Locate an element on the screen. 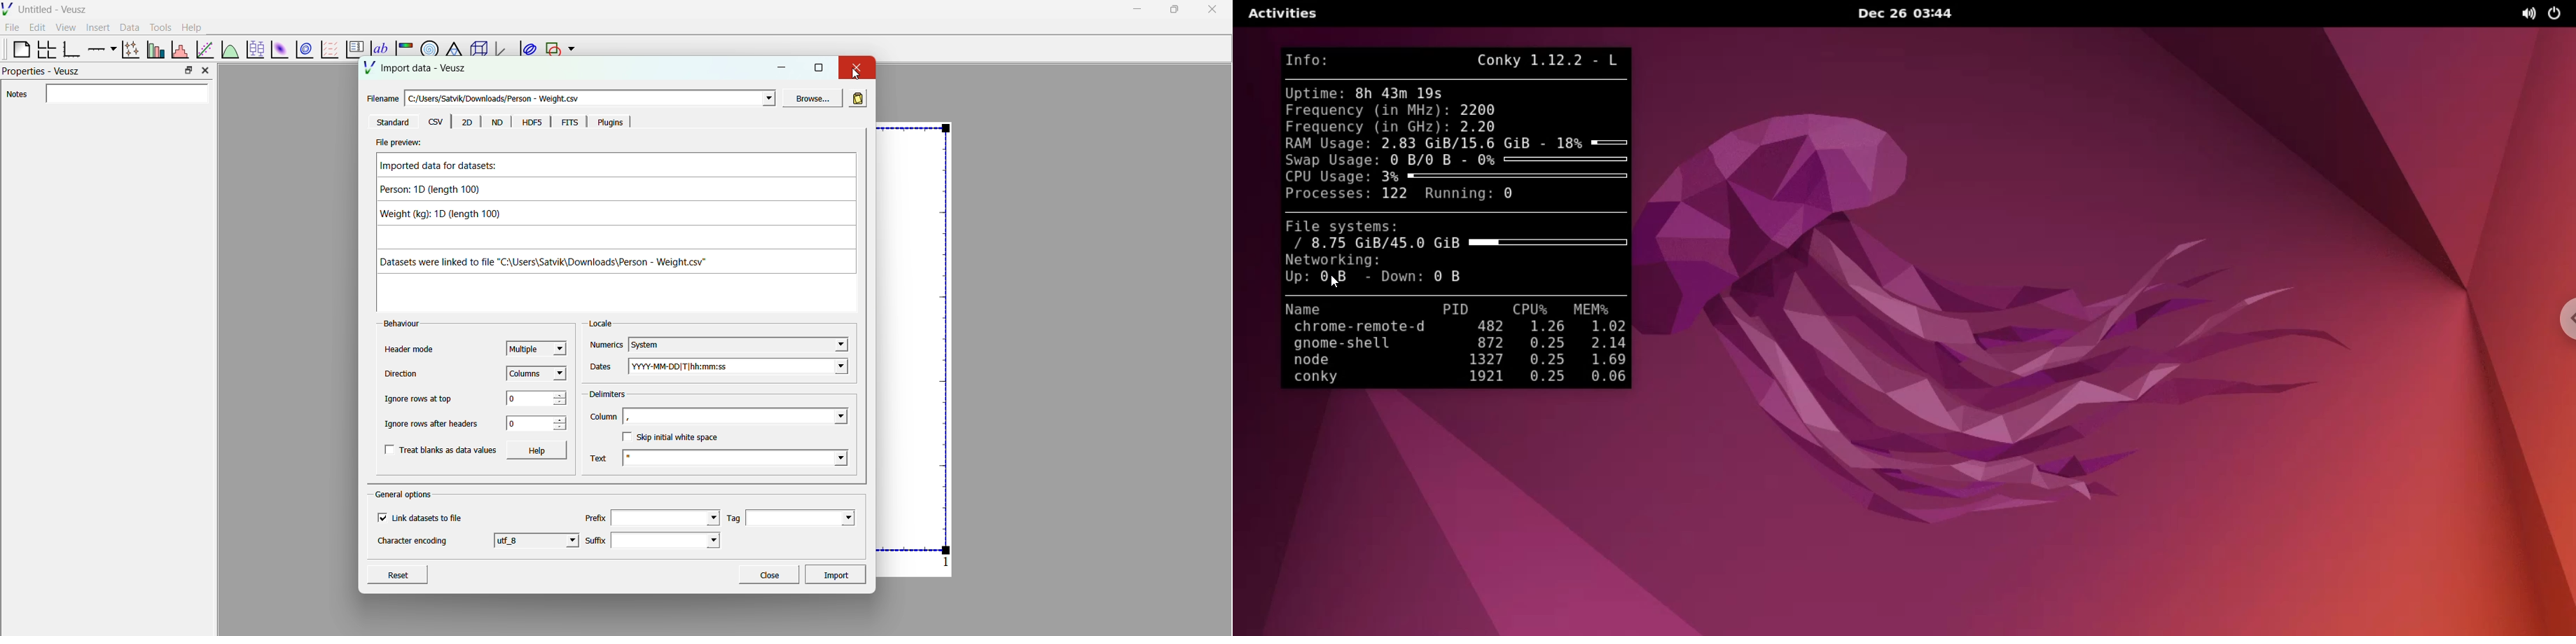  blank page is located at coordinates (16, 49).